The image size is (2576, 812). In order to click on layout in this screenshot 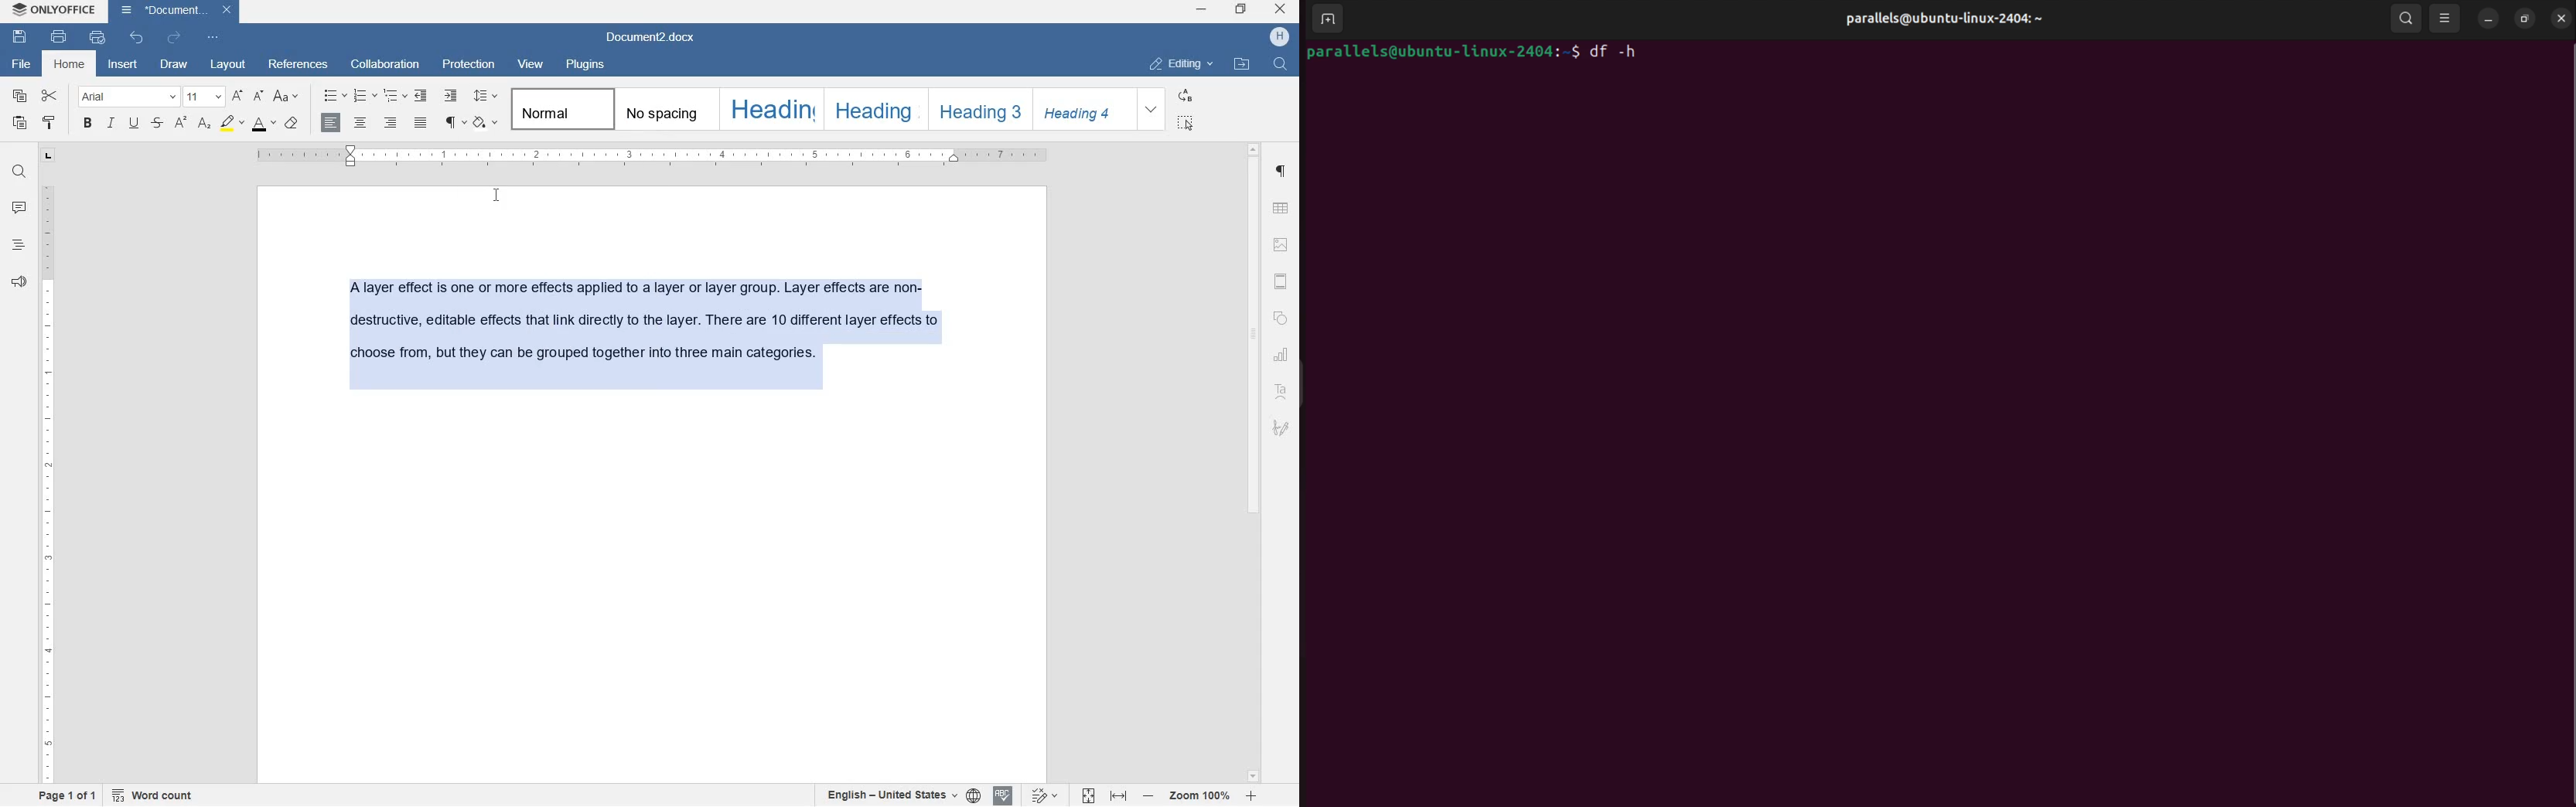, I will do `click(226, 63)`.